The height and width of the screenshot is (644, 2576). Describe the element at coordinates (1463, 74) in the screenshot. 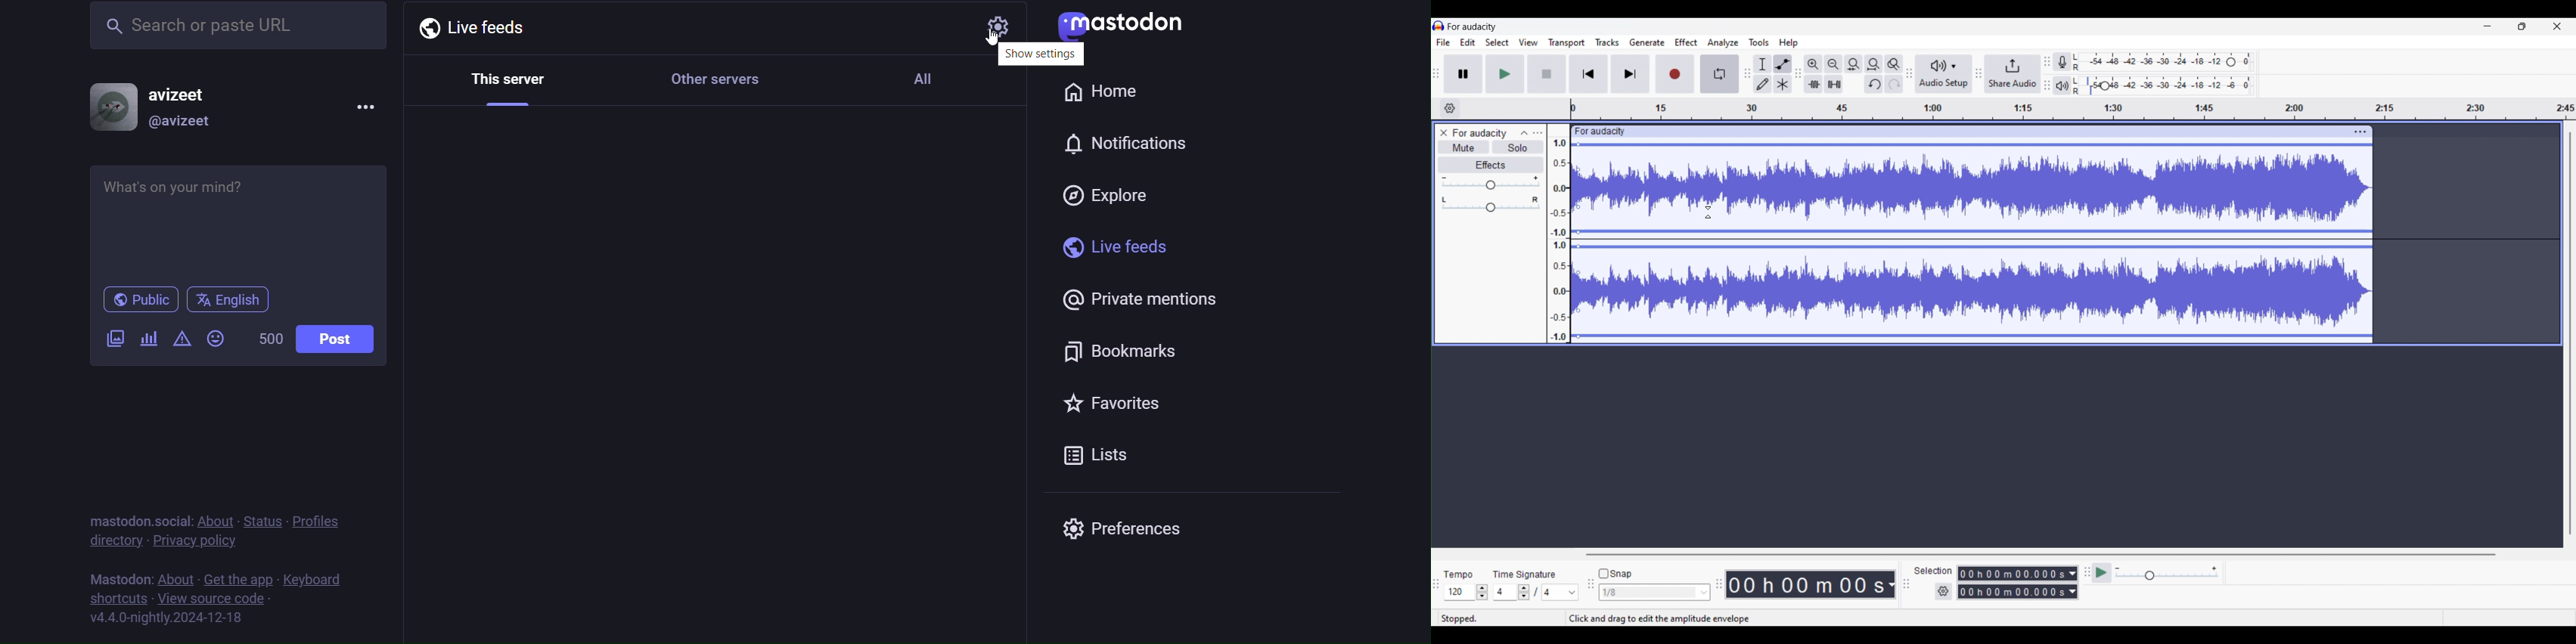

I see `Pause` at that location.